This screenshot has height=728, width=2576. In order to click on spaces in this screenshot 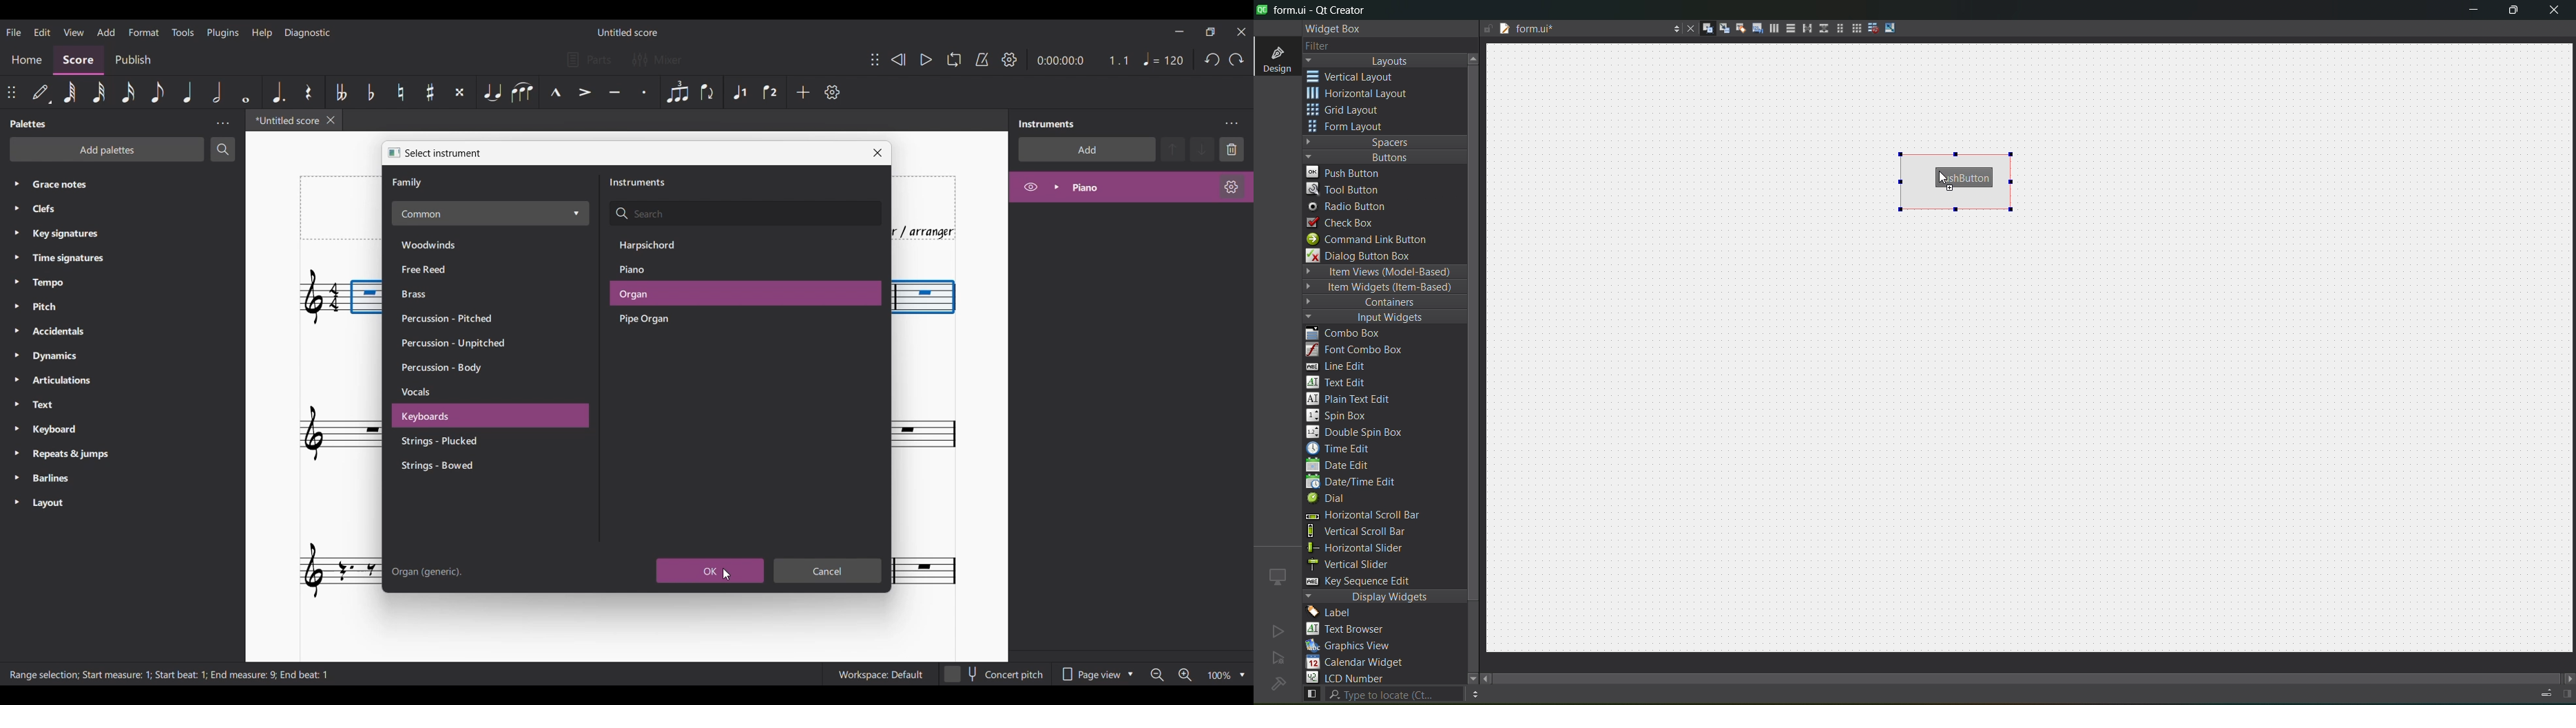, I will do `click(1385, 142)`.